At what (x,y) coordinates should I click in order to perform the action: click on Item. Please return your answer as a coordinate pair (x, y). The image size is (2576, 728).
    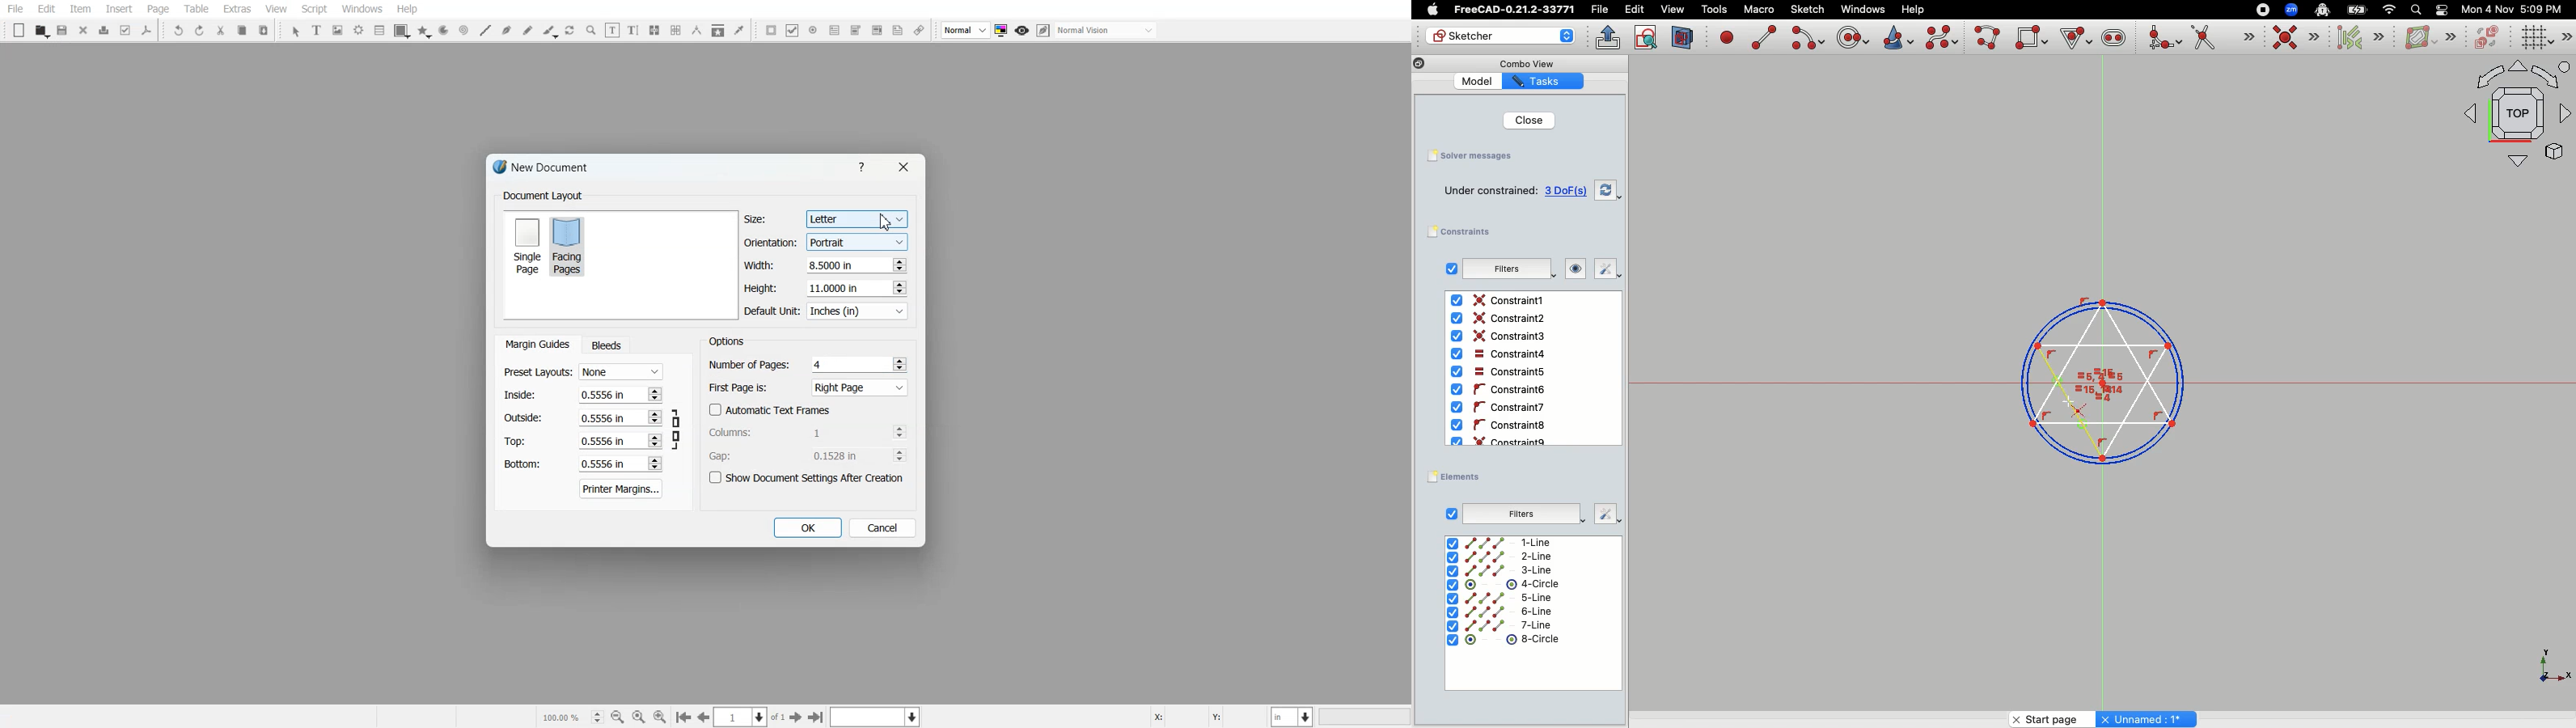
    Looking at the image, I should click on (80, 10).